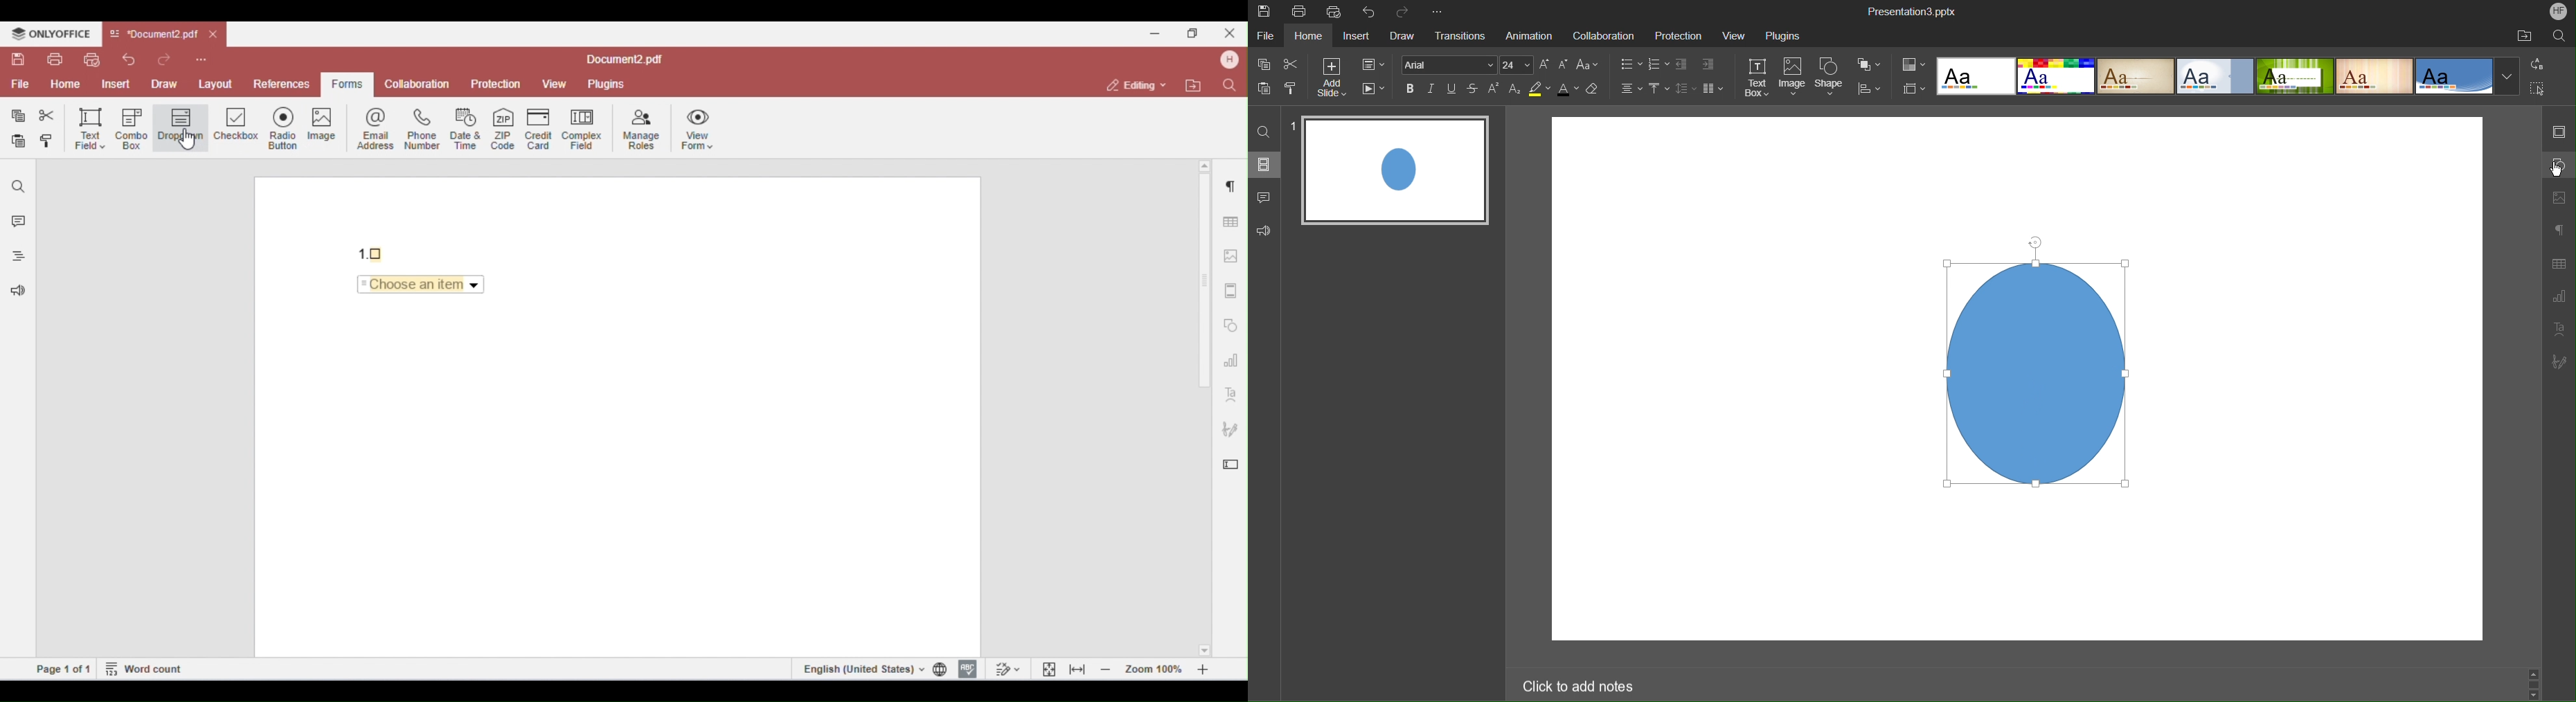 The width and height of the screenshot is (2576, 728). What do you see at coordinates (2535, 64) in the screenshot?
I see `Replace` at bounding box center [2535, 64].